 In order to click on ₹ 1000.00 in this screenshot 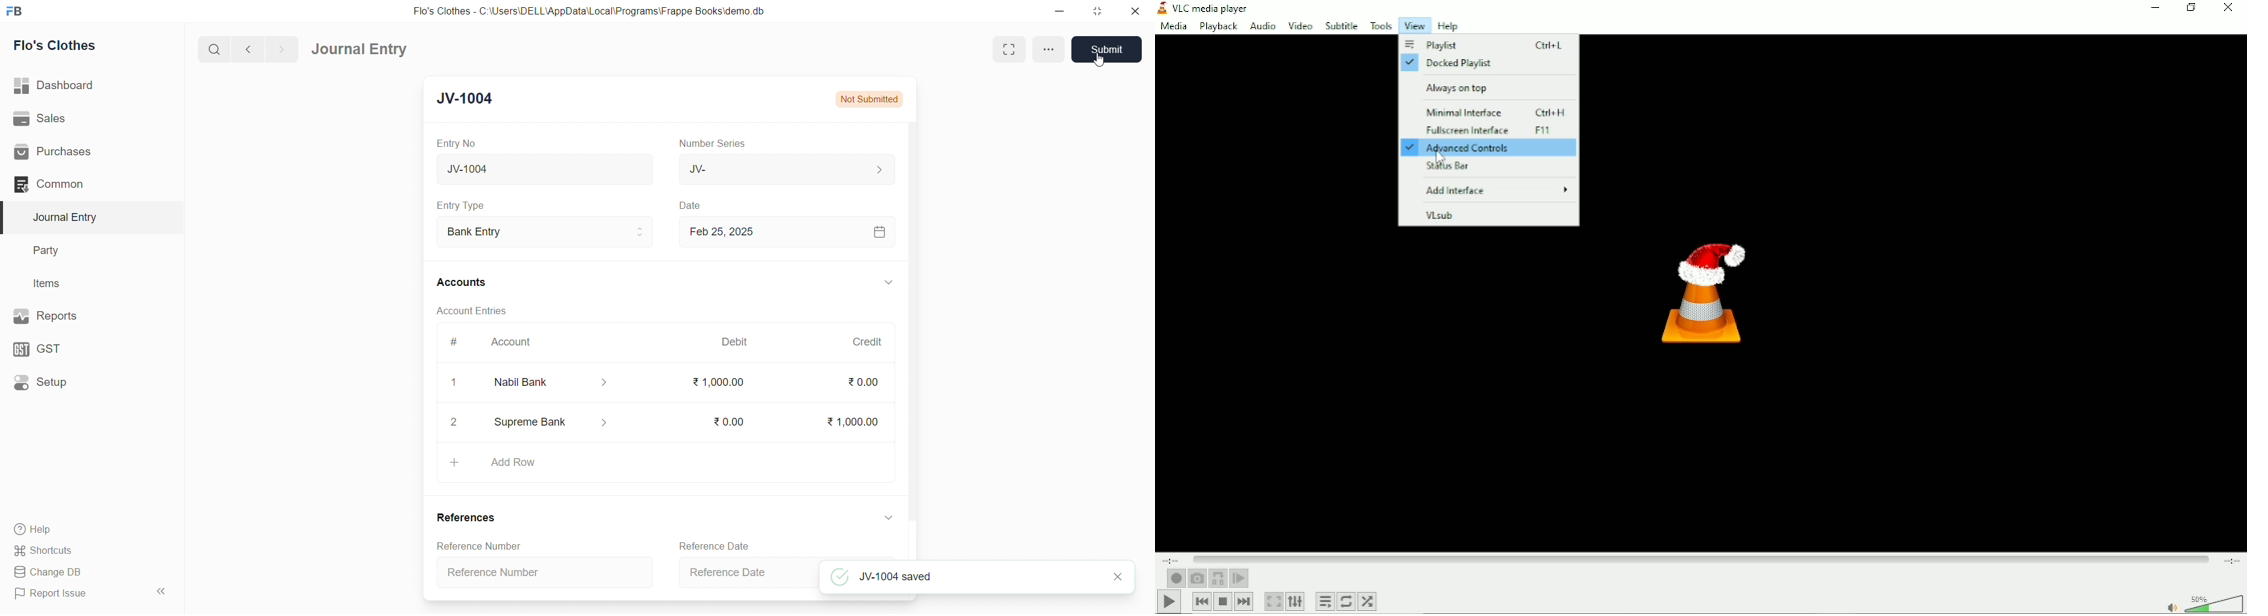, I will do `click(719, 382)`.